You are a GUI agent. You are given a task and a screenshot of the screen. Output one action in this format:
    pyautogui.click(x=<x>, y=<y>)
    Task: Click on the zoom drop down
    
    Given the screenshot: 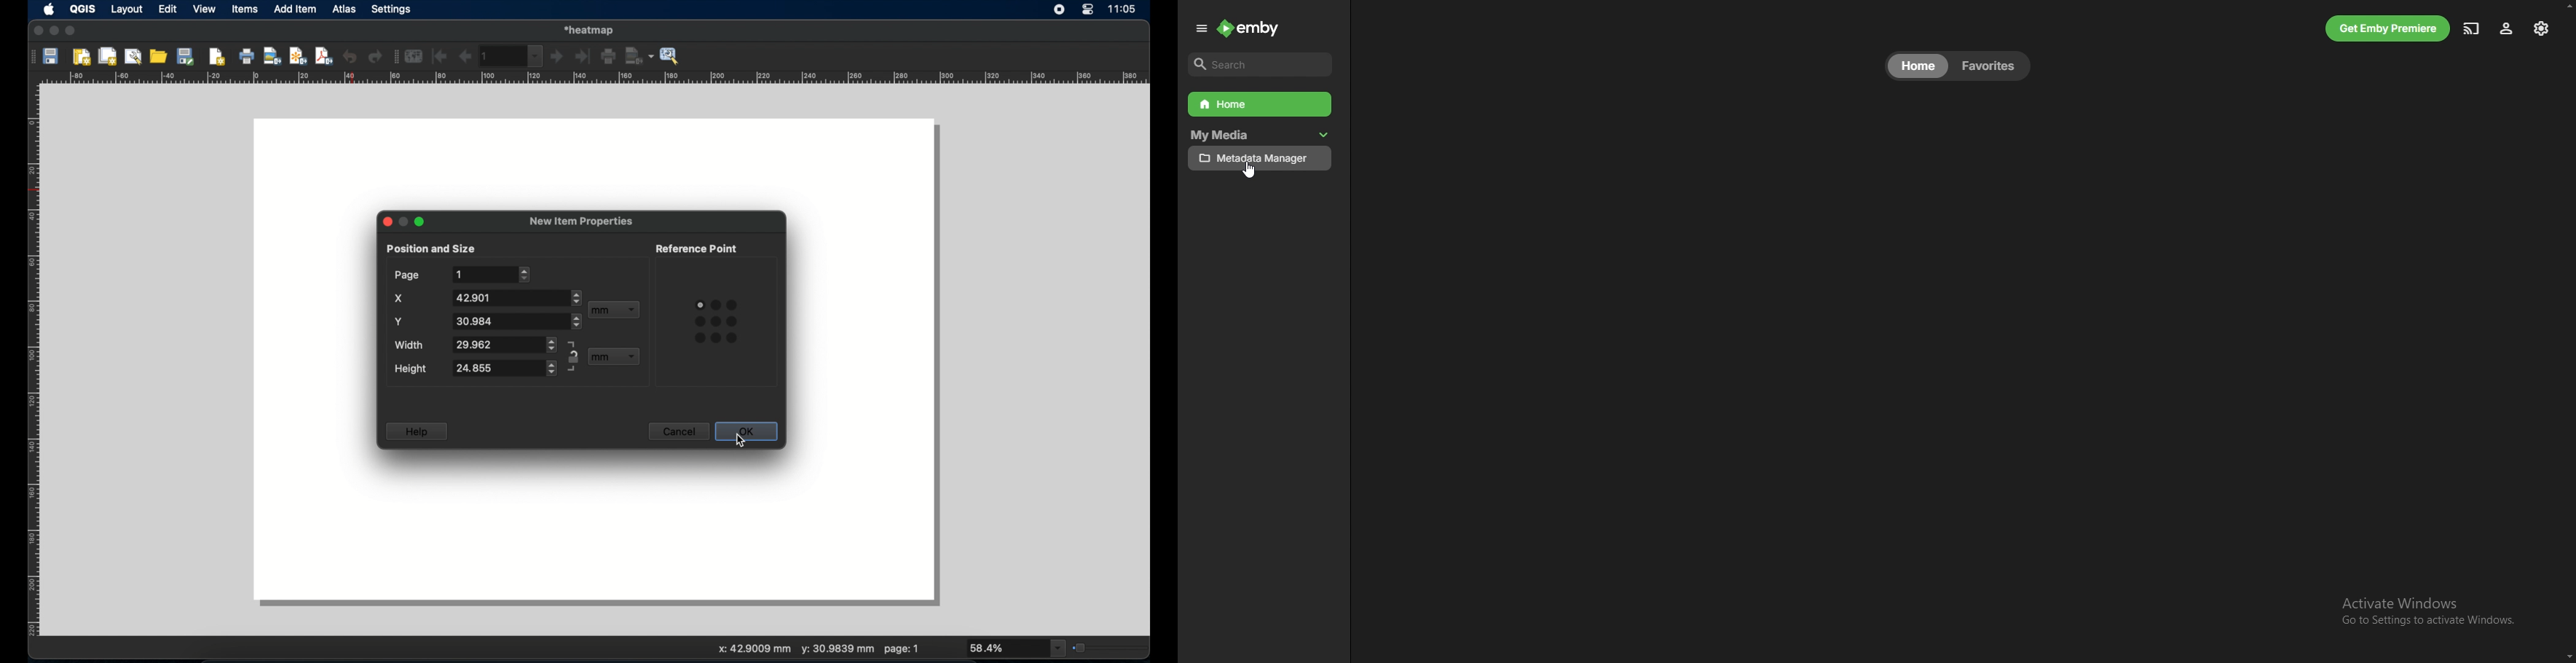 What is the action you would take?
    pyautogui.click(x=1018, y=648)
    